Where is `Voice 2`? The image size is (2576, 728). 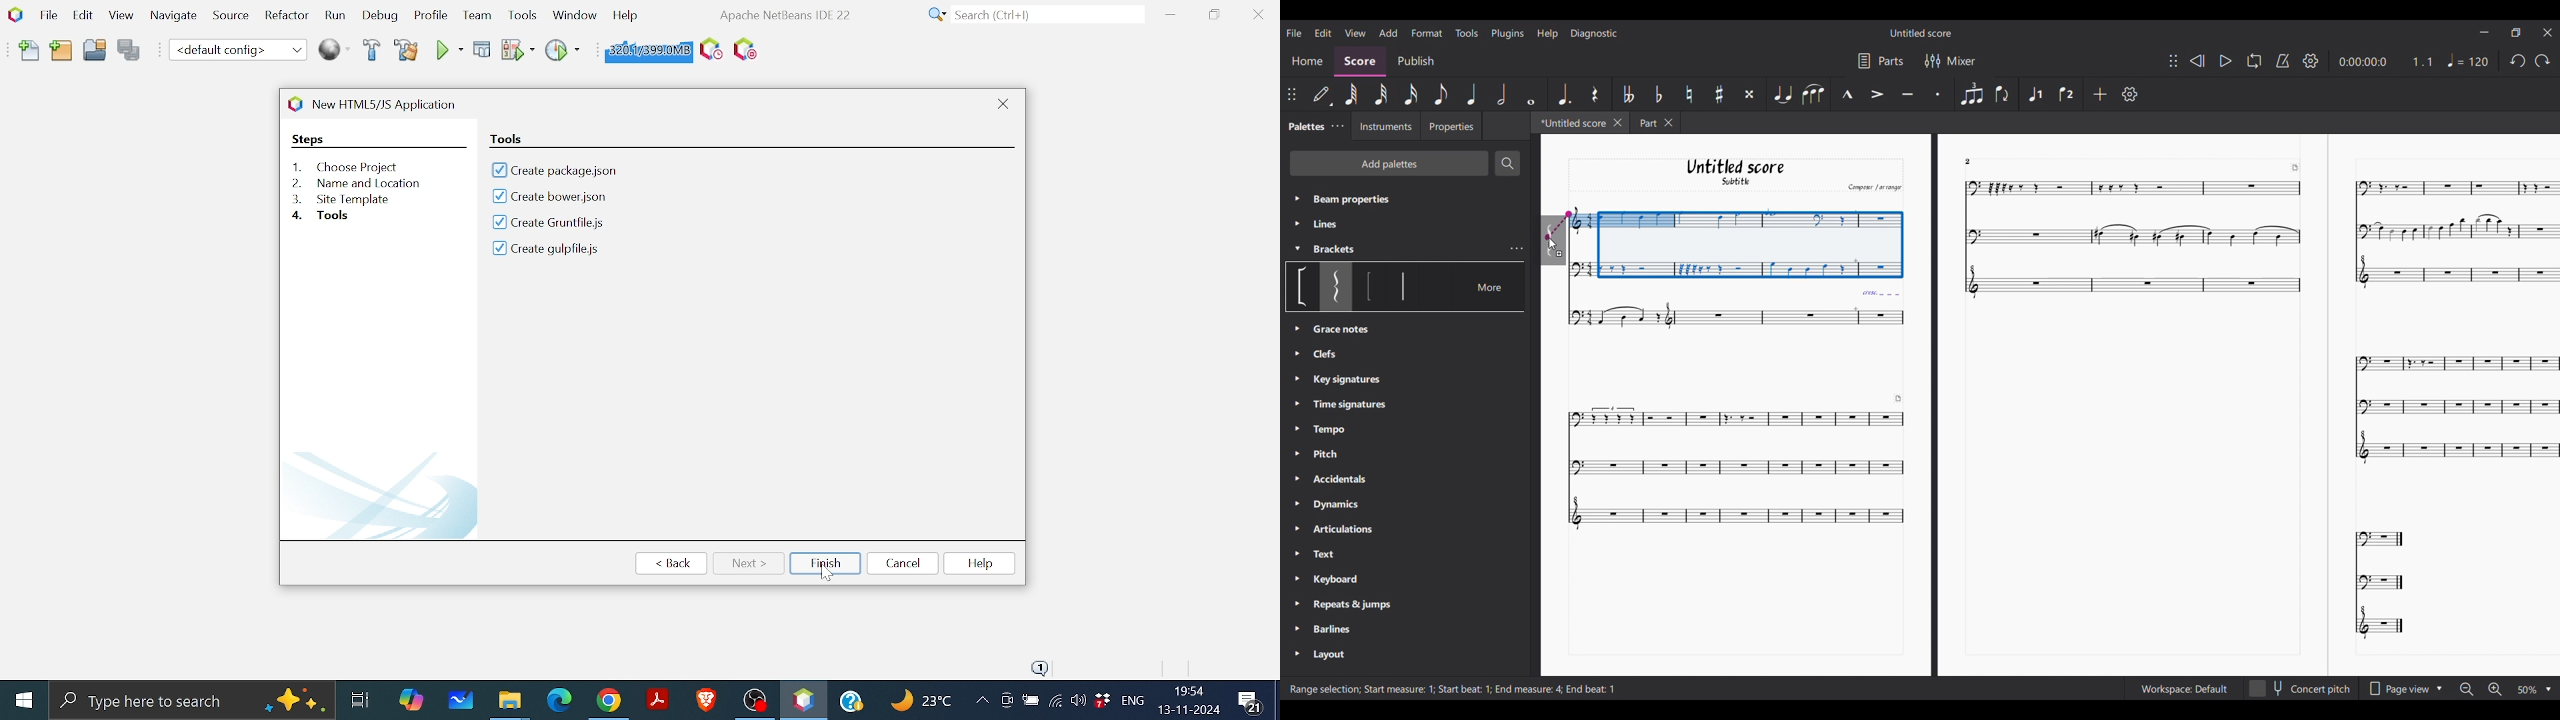 Voice 2 is located at coordinates (2065, 94).